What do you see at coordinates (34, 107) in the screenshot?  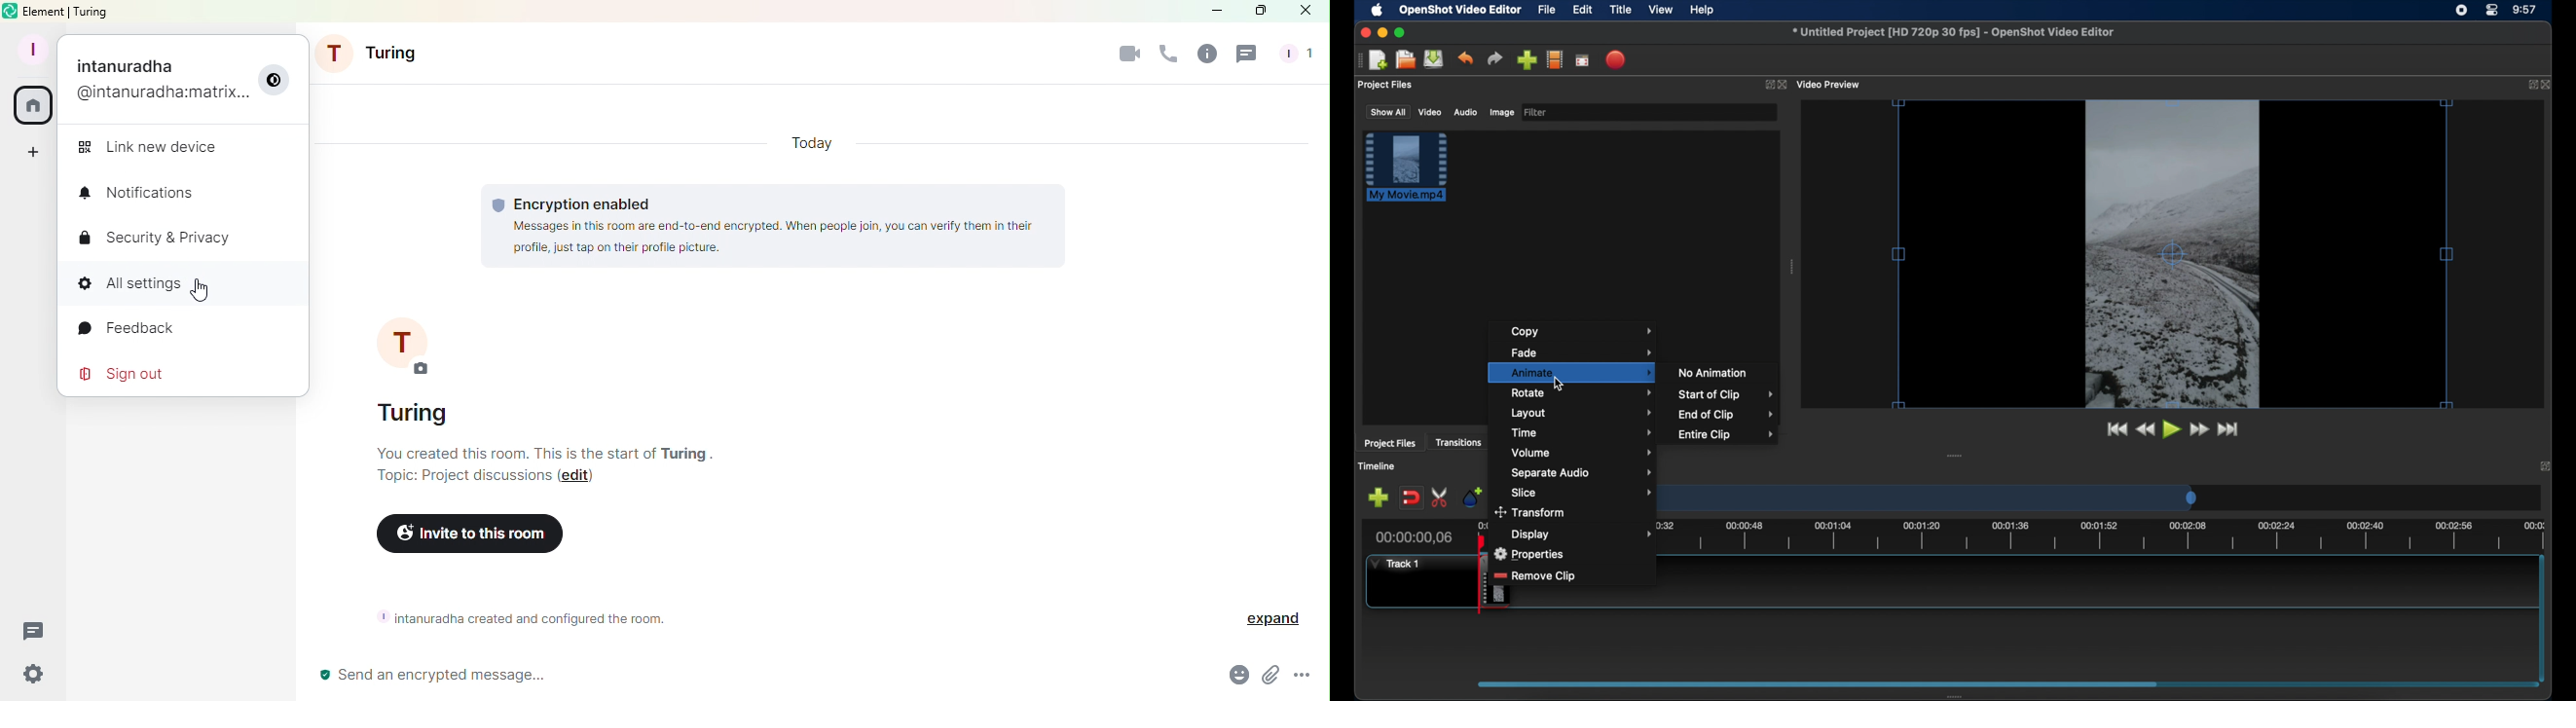 I see `Home` at bounding box center [34, 107].